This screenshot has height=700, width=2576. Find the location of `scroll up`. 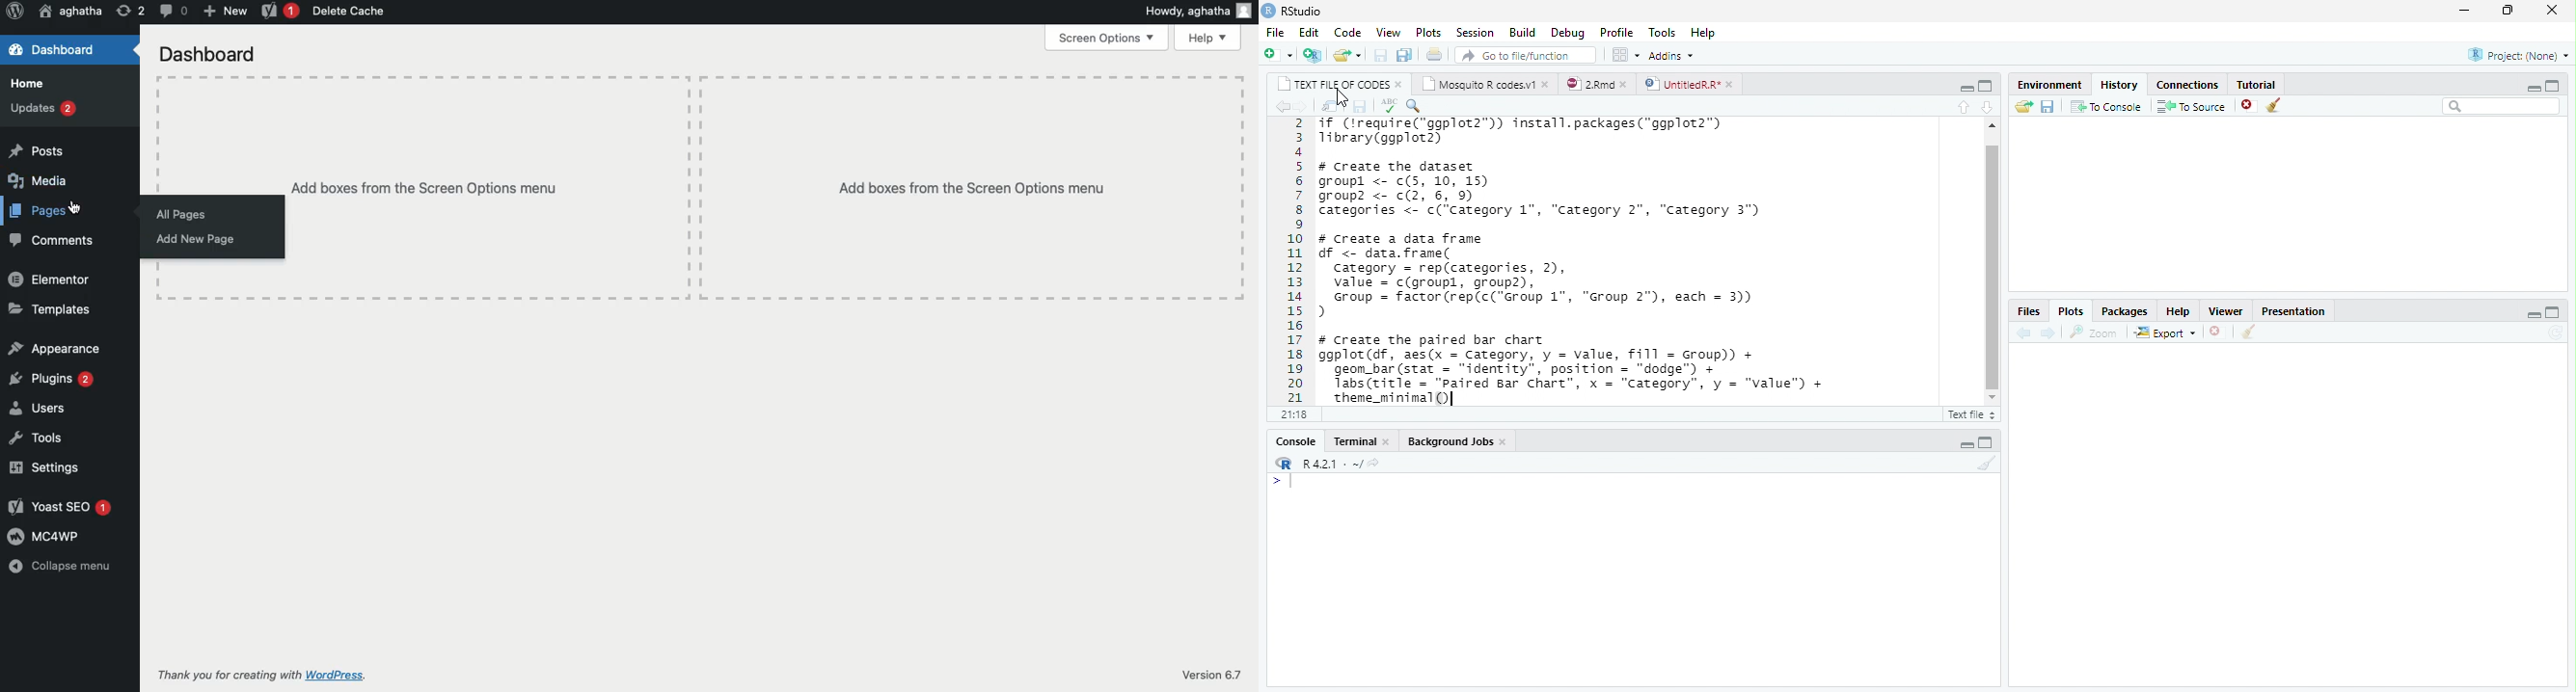

scroll up is located at coordinates (1993, 125).